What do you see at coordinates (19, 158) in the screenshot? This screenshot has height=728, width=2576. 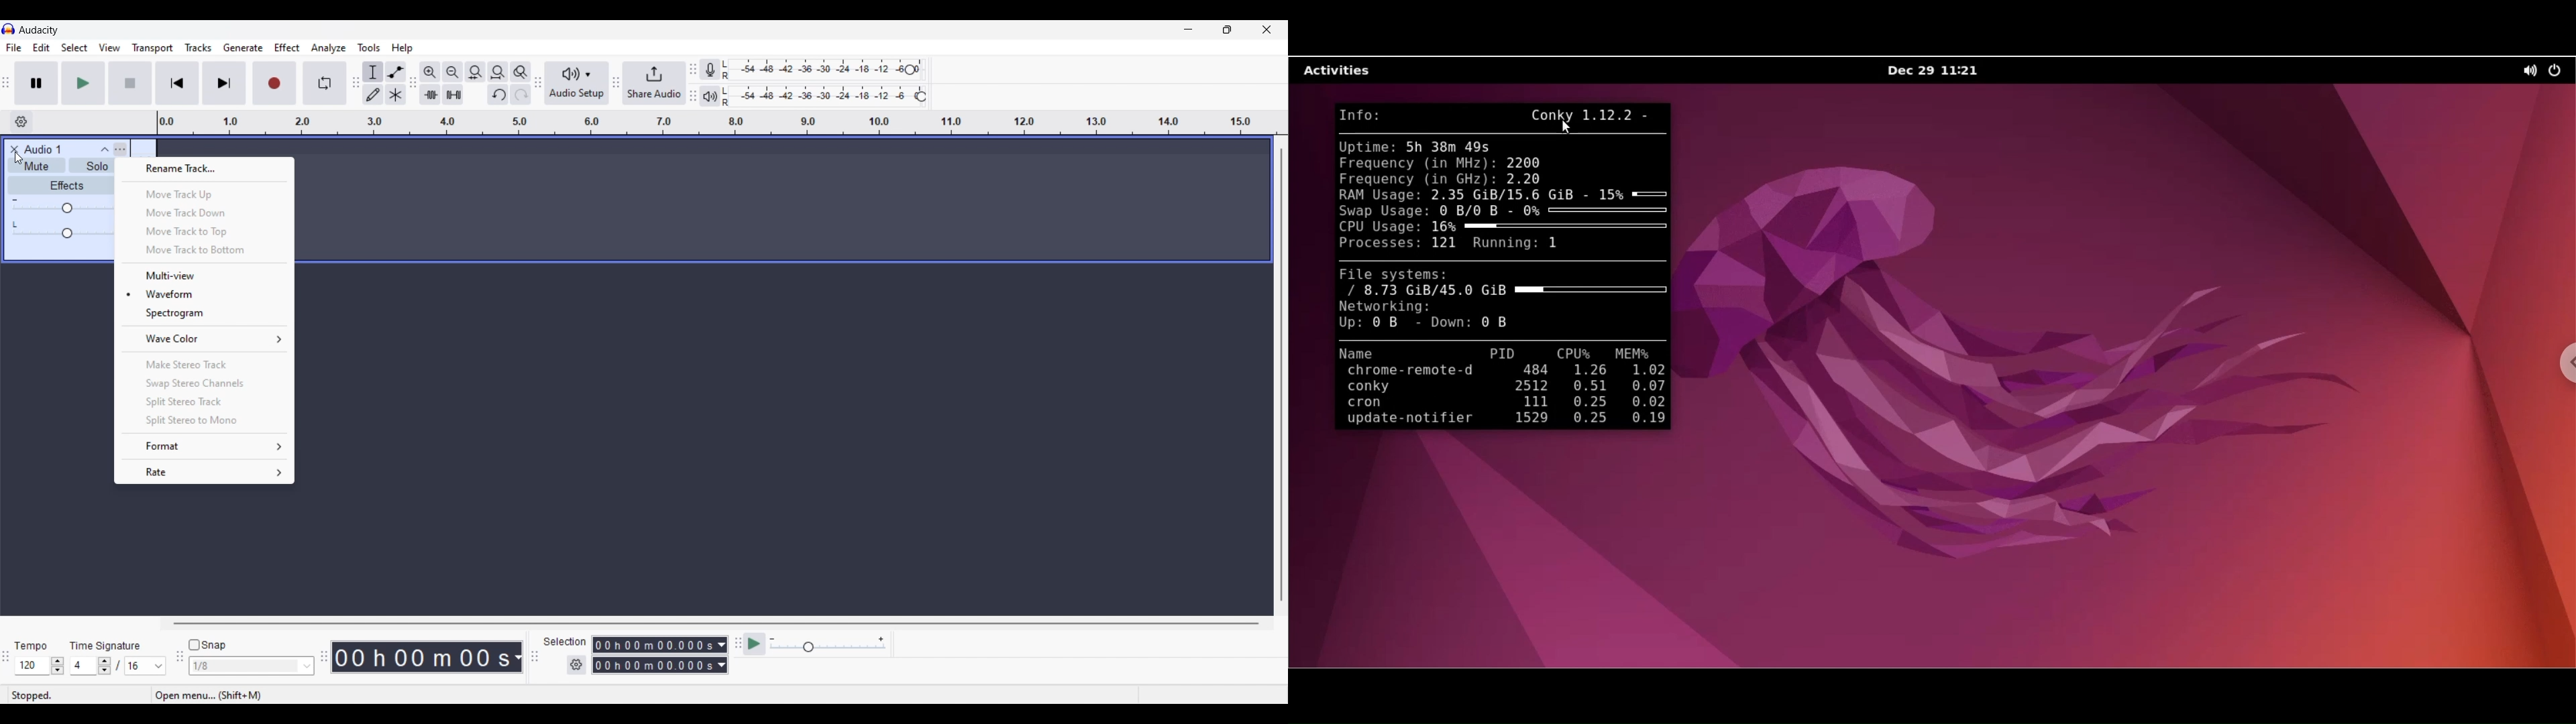 I see `Cursor clicking on close Audio 1` at bounding box center [19, 158].